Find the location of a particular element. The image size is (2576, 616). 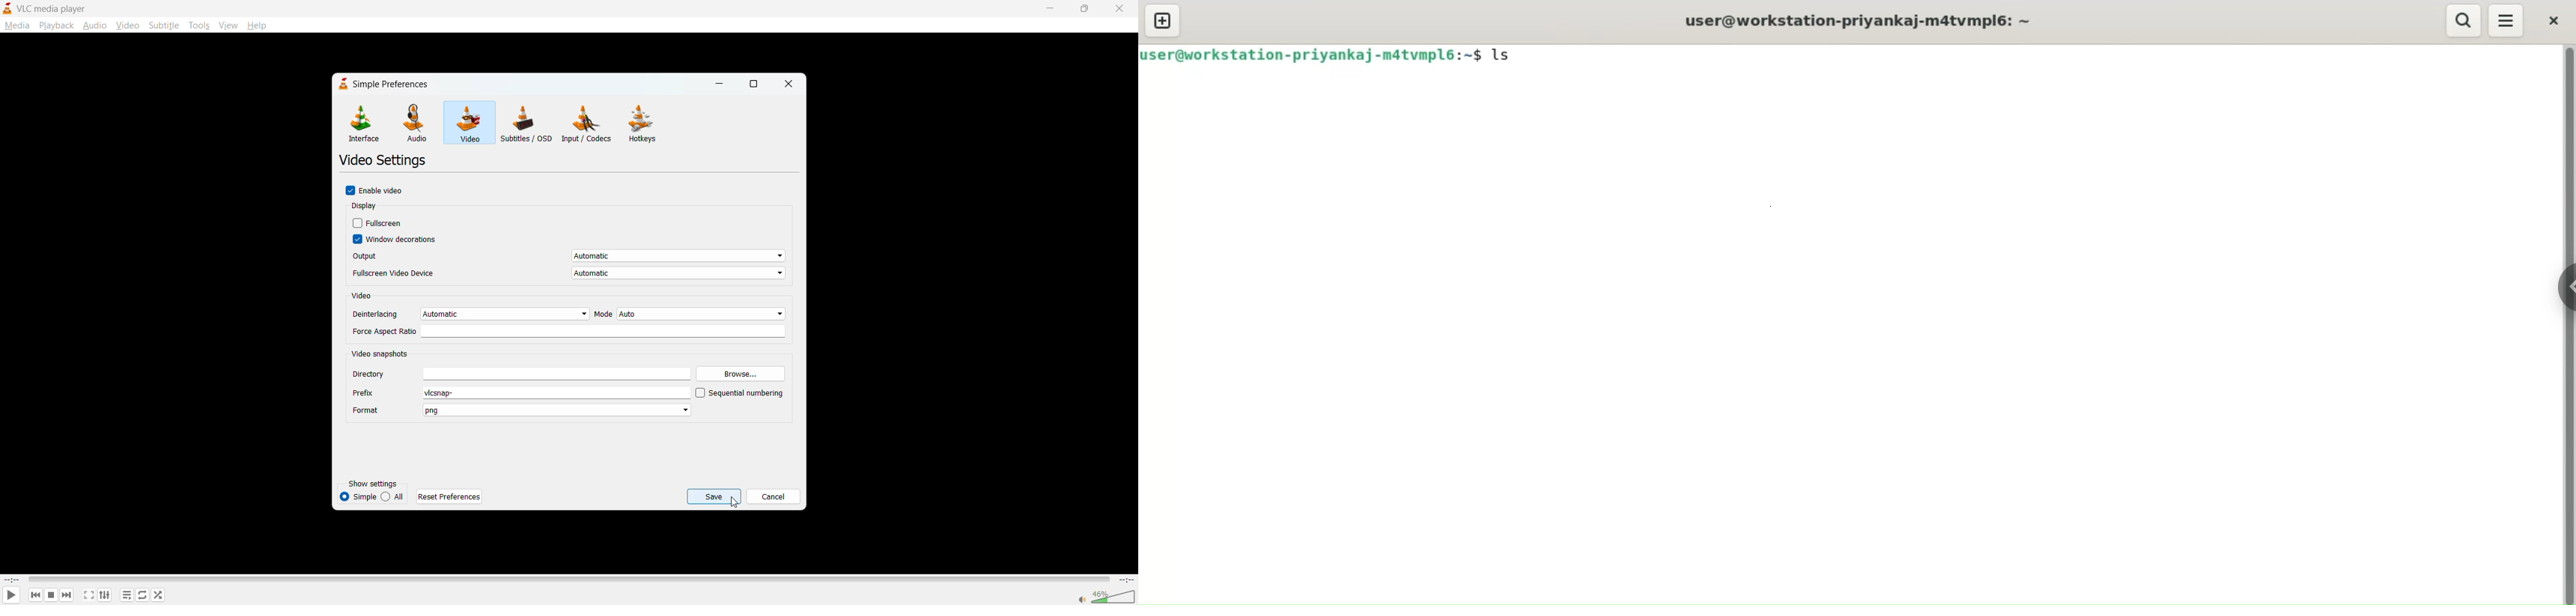

view is located at coordinates (228, 23).